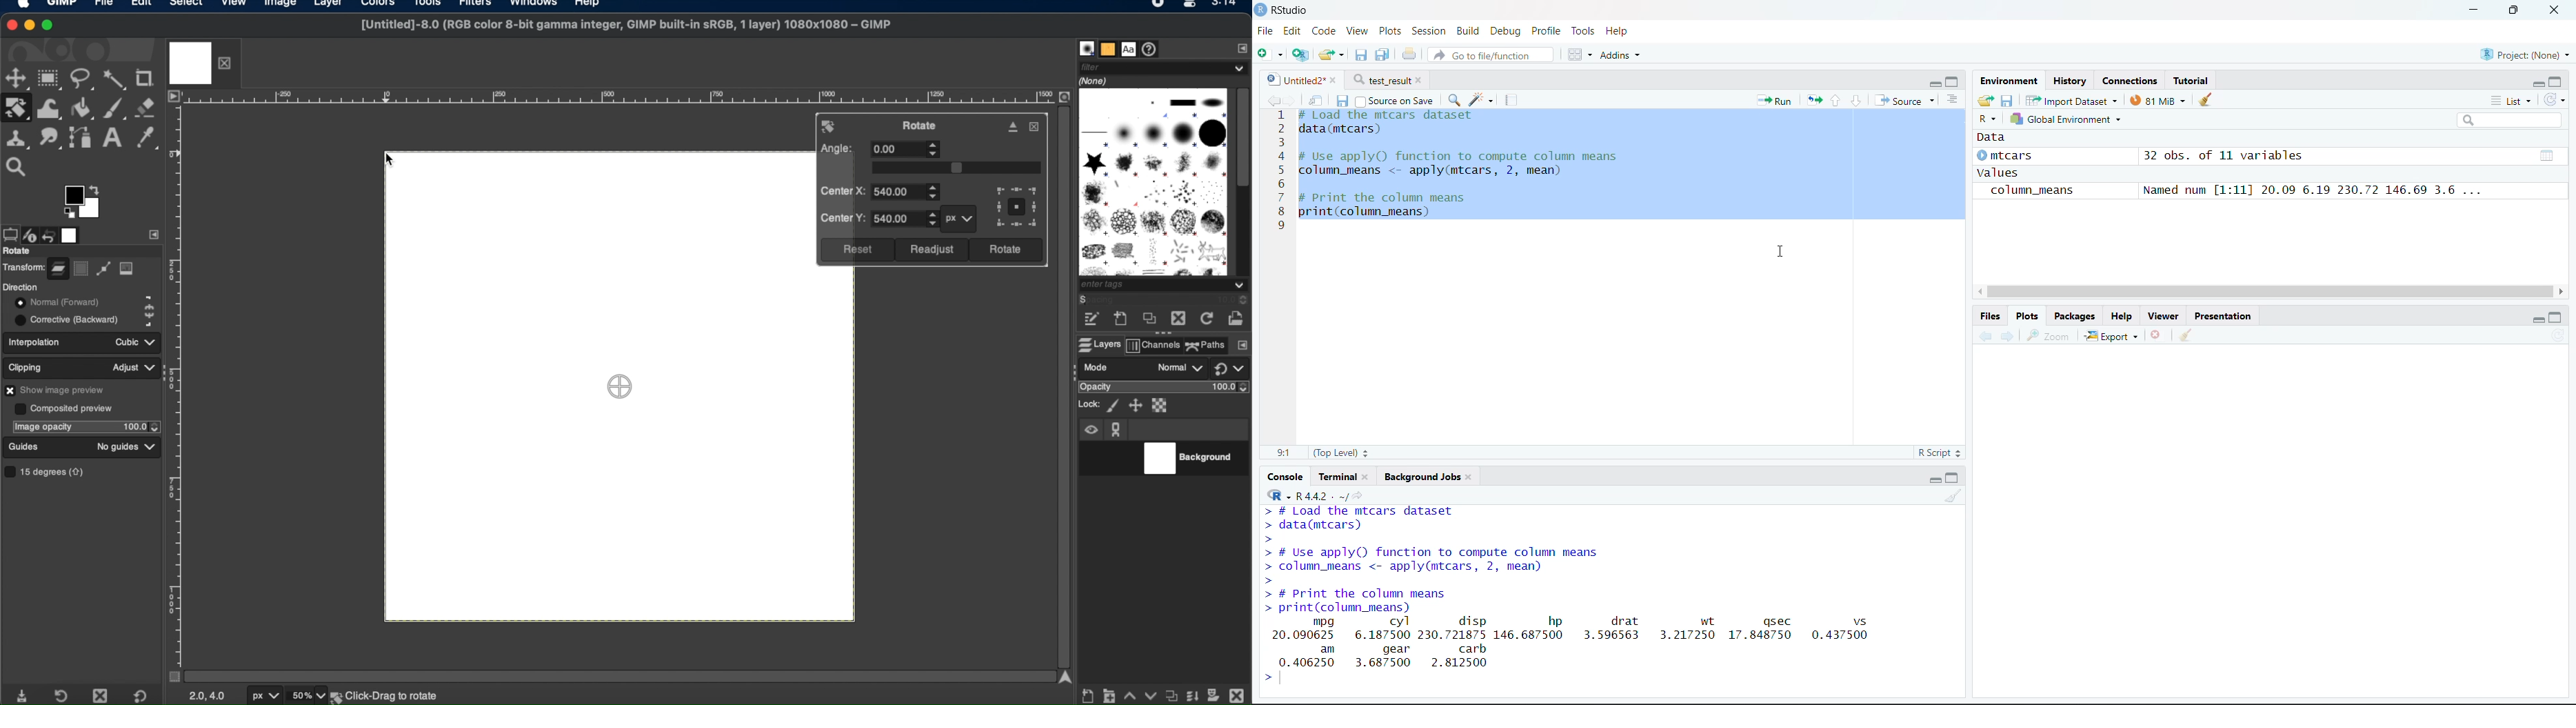  What do you see at coordinates (178, 383) in the screenshot?
I see `margin` at bounding box center [178, 383].